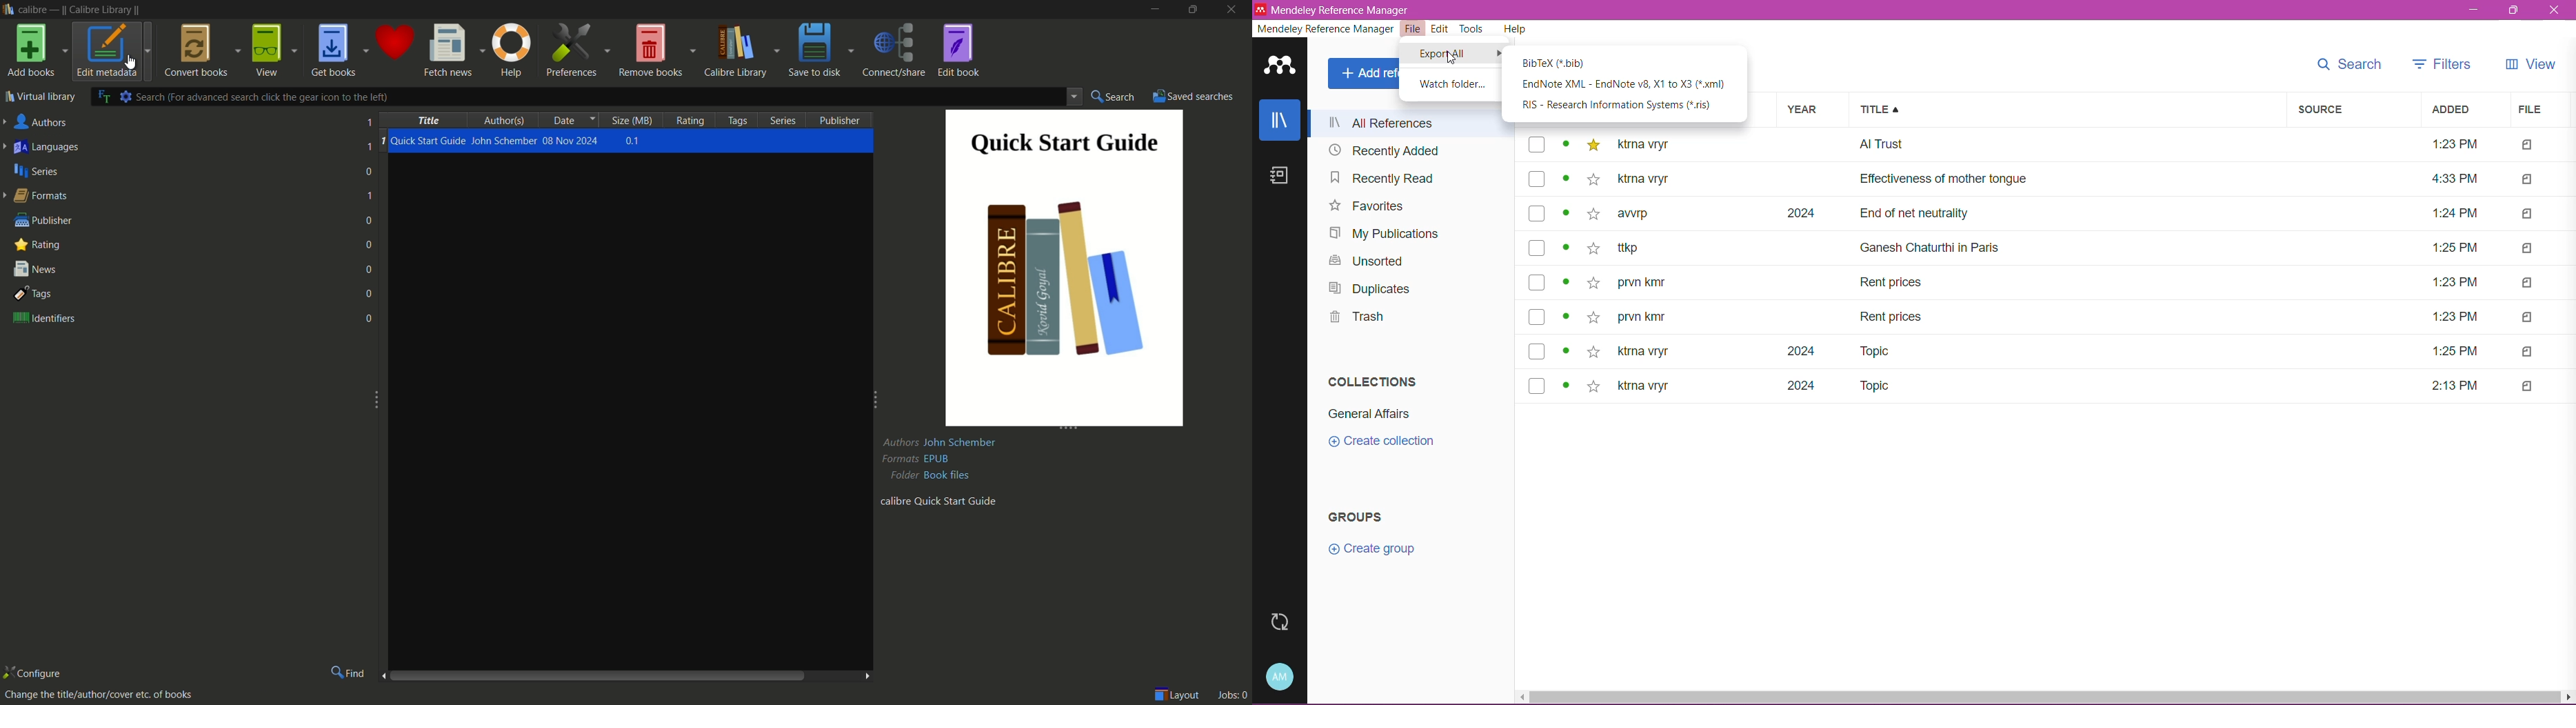 This screenshot has height=728, width=2576. What do you see at coordinates (42, 196) in the screenshot?
I see `formats` at bounding box center [42, 196].